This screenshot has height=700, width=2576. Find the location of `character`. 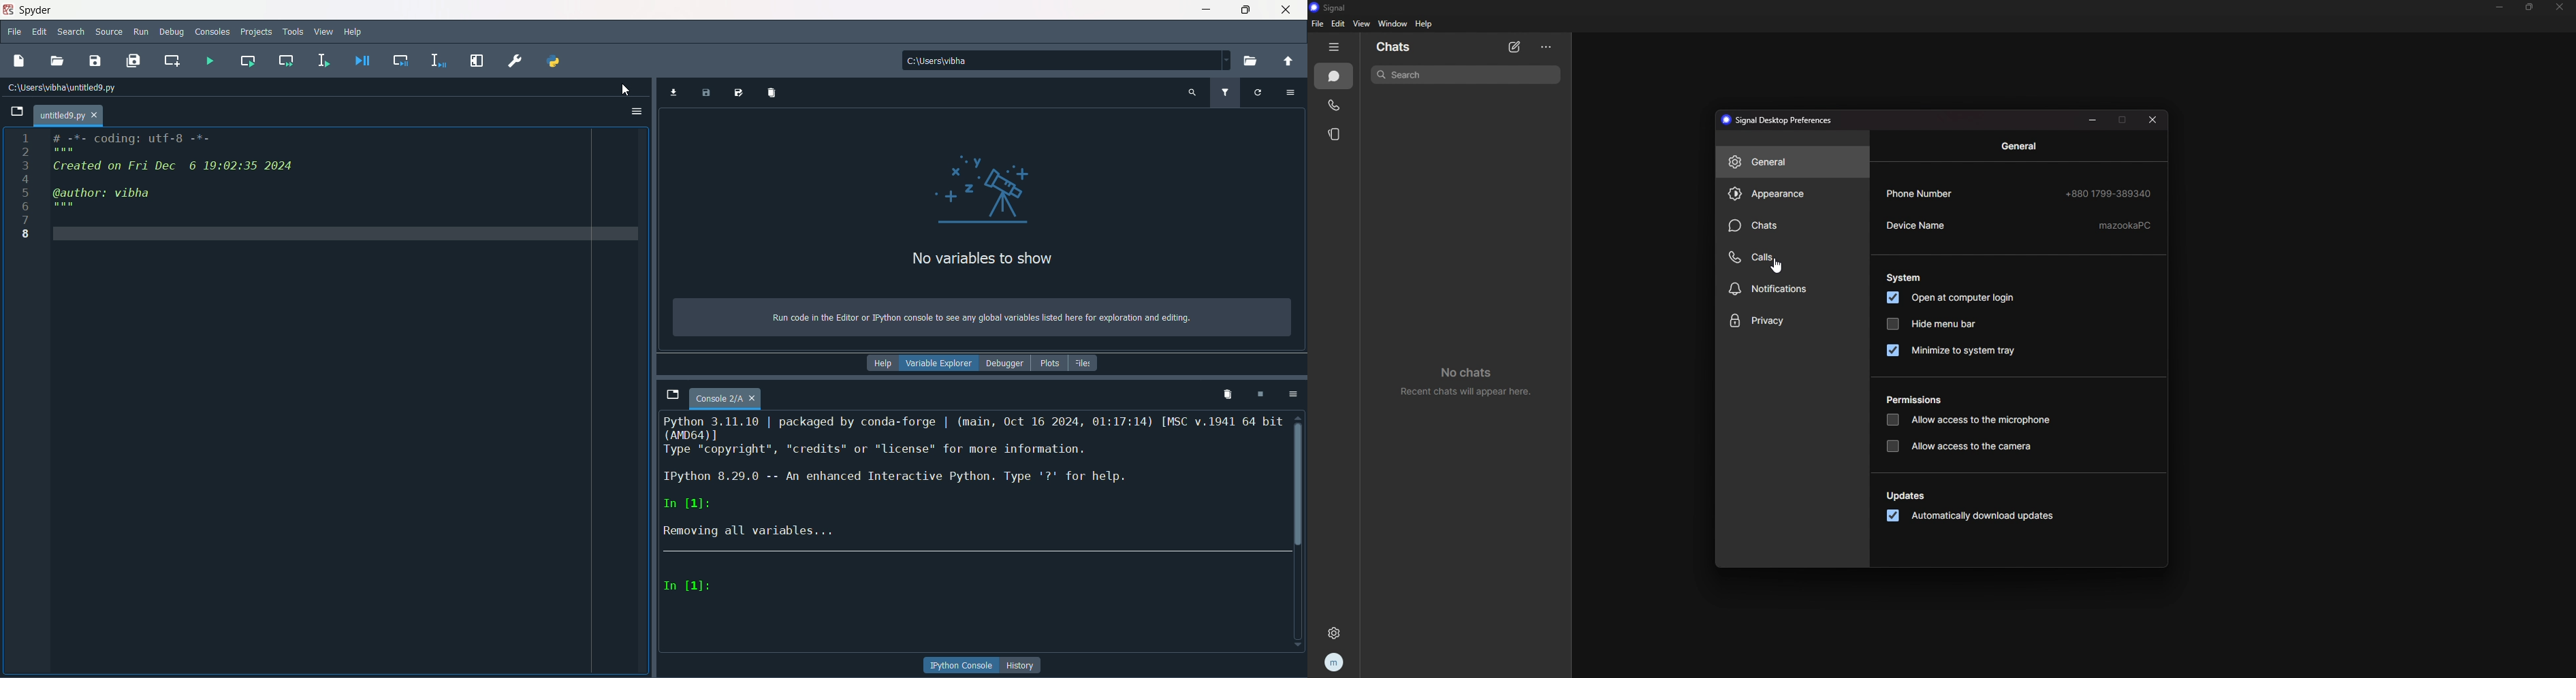

character is located at coordinates (688, 586).